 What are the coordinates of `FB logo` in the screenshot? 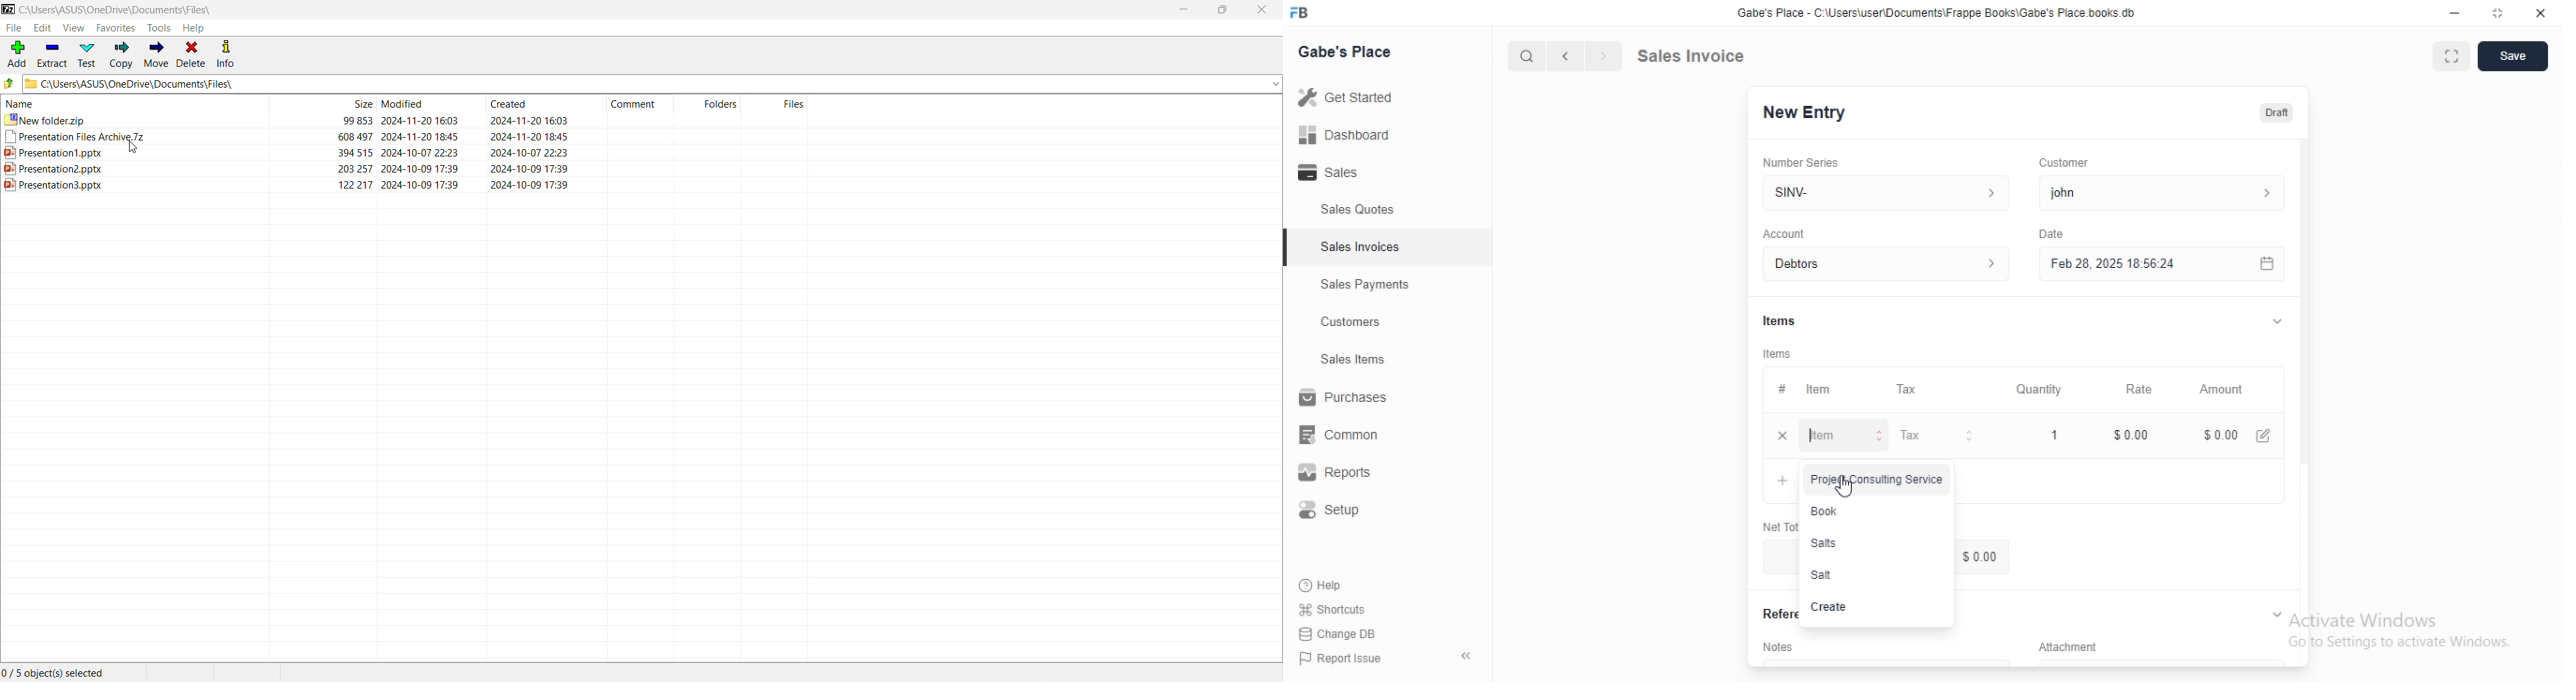 It's located at (1303, 13).